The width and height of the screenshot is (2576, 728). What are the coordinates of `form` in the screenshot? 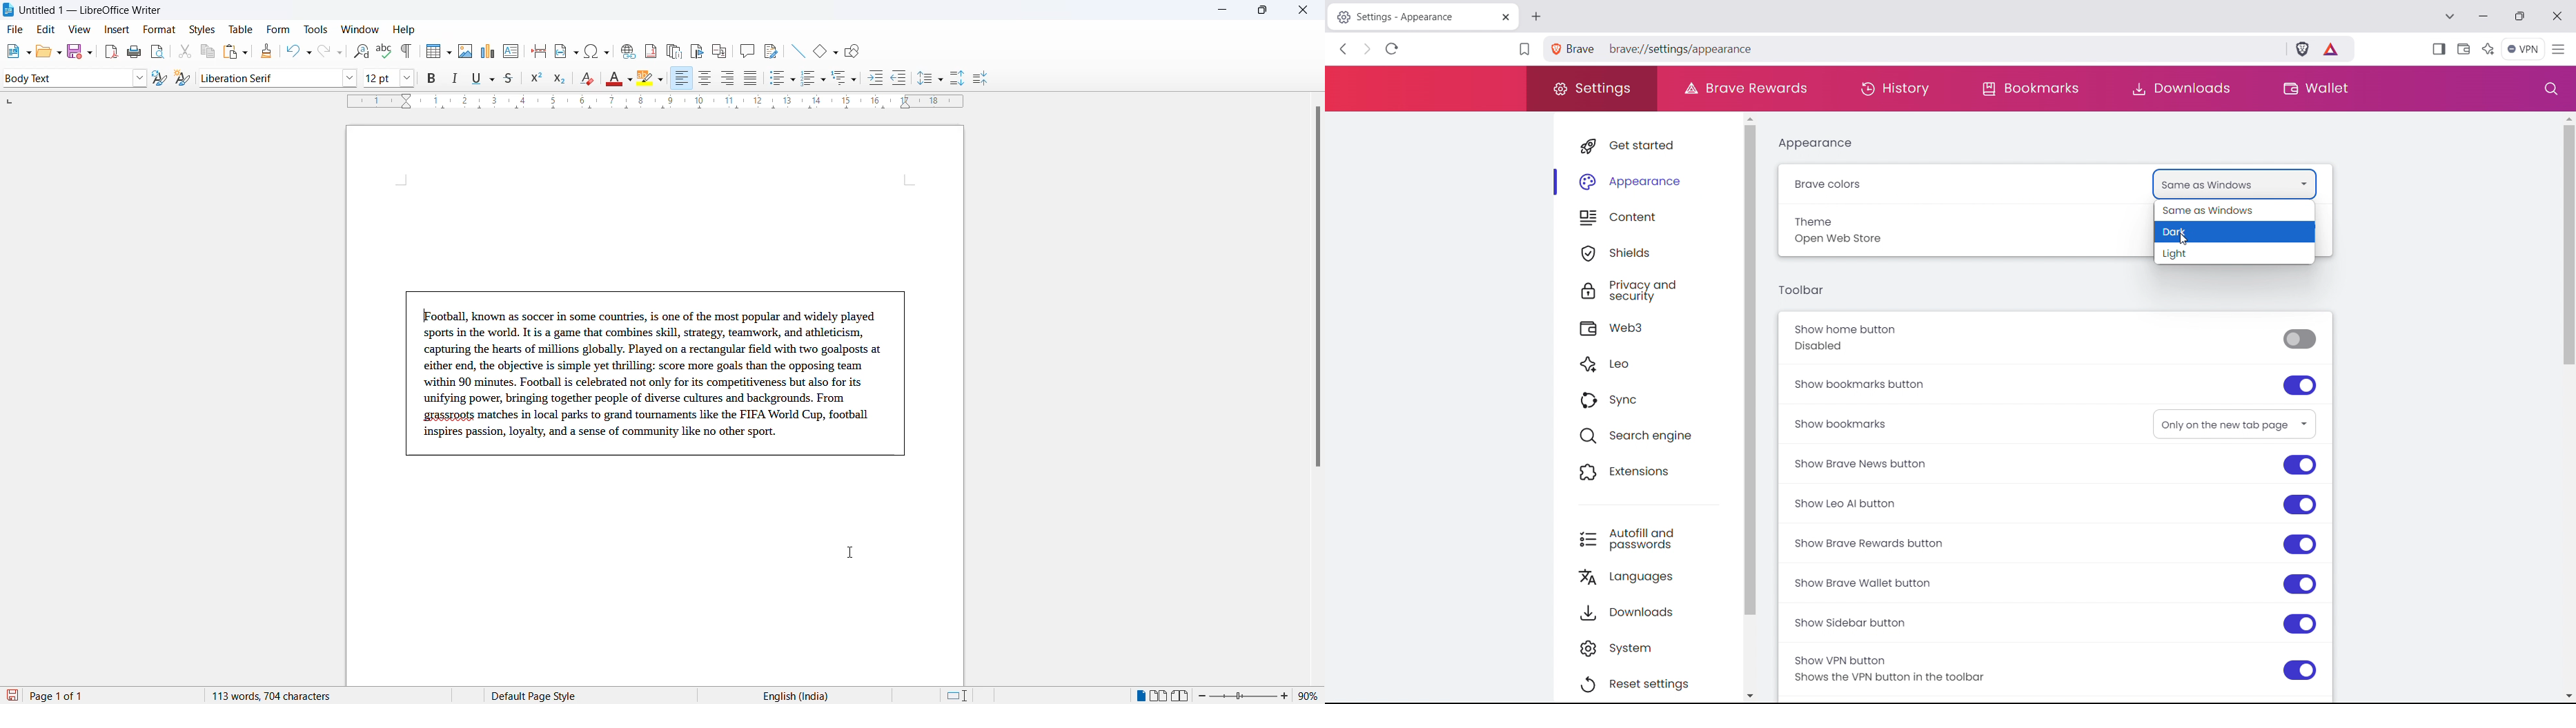 It's located at (278, 29).